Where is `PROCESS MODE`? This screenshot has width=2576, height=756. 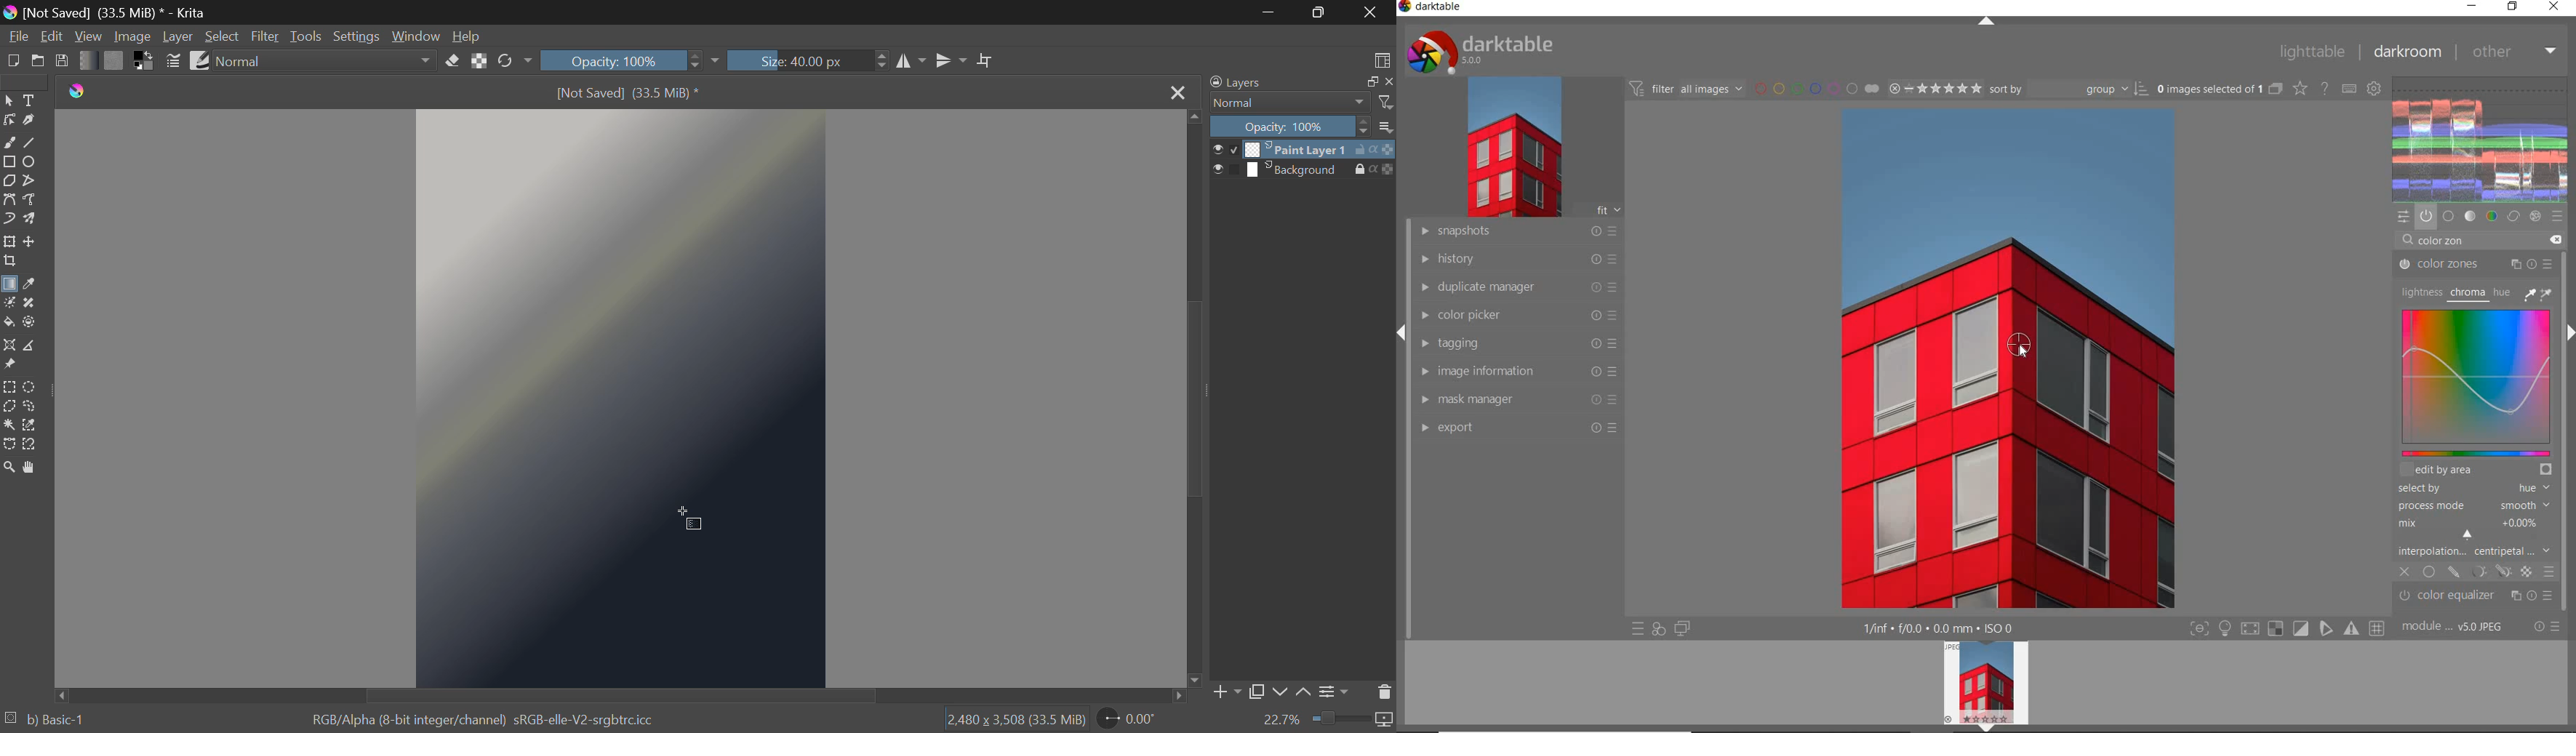
PROCESS MODE is located at coordinates (2472, 505).